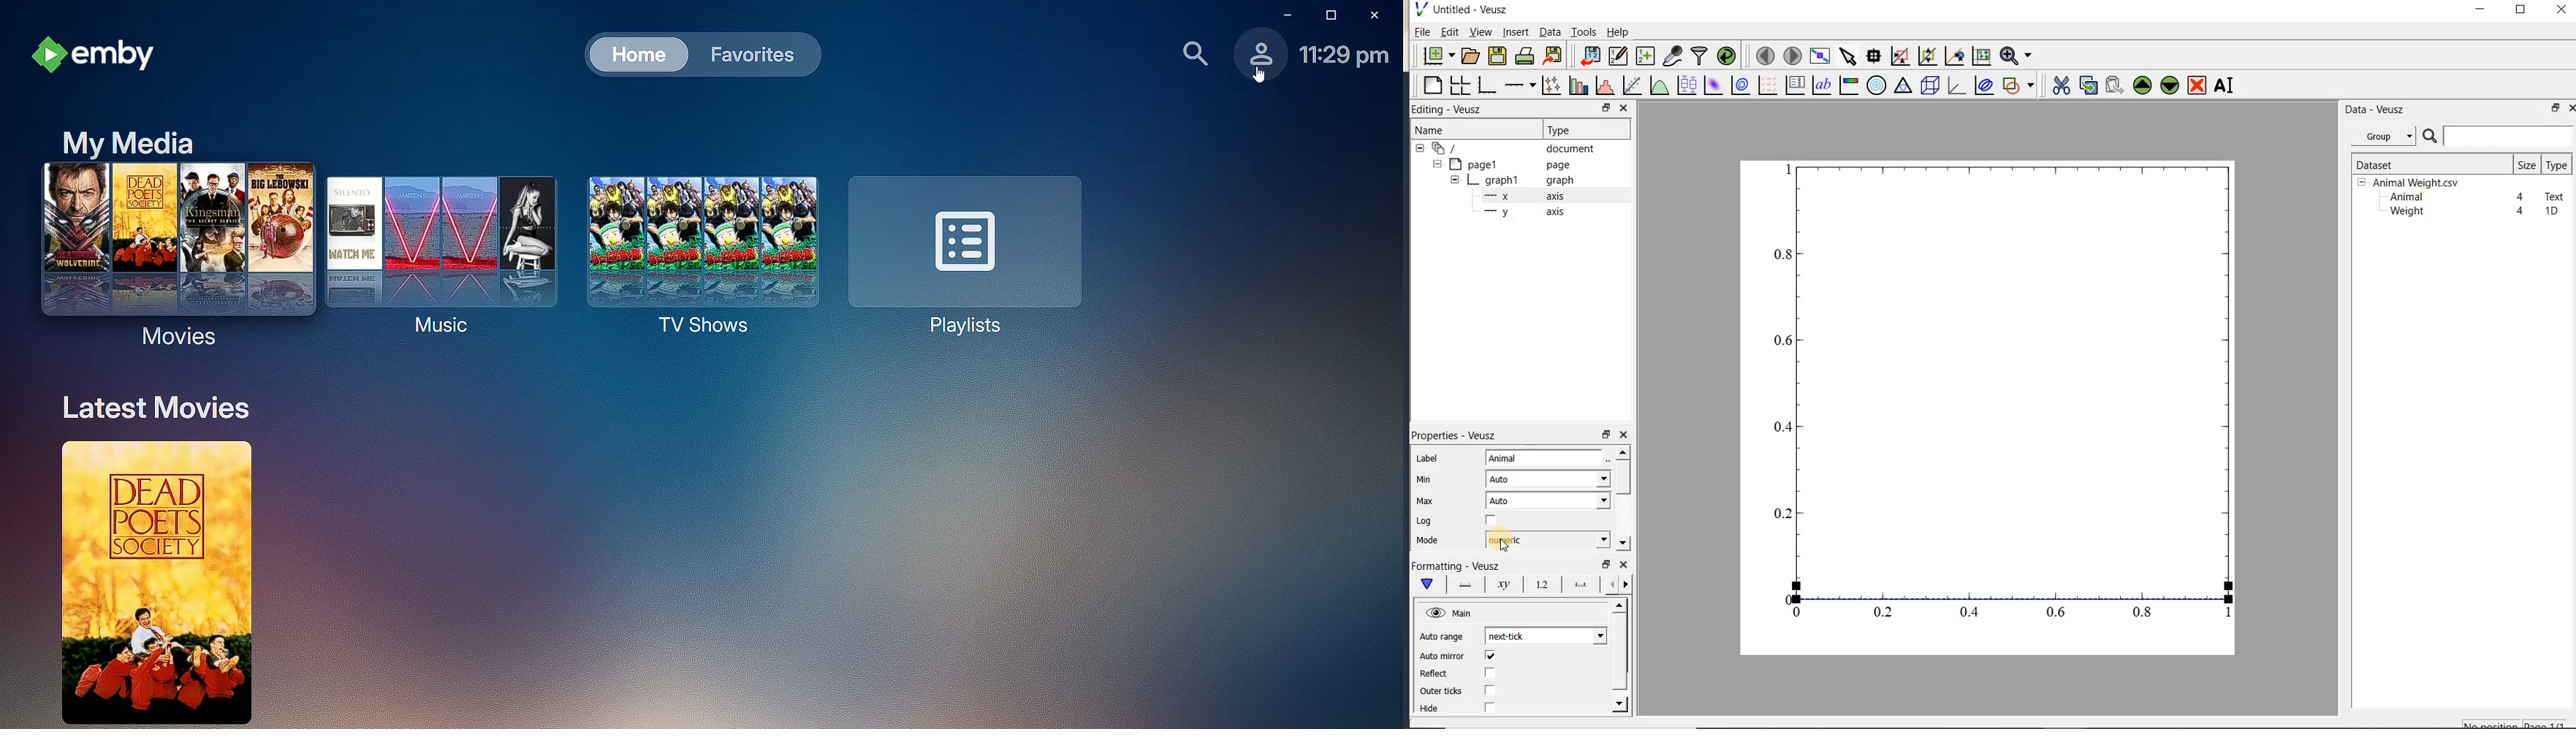 This screenshot has height=756, width=2576. What do you see at coordinates (1849, 57) in the screenshot?
I see `select items from the graph or scroll` at bounding box center [1849, 57].